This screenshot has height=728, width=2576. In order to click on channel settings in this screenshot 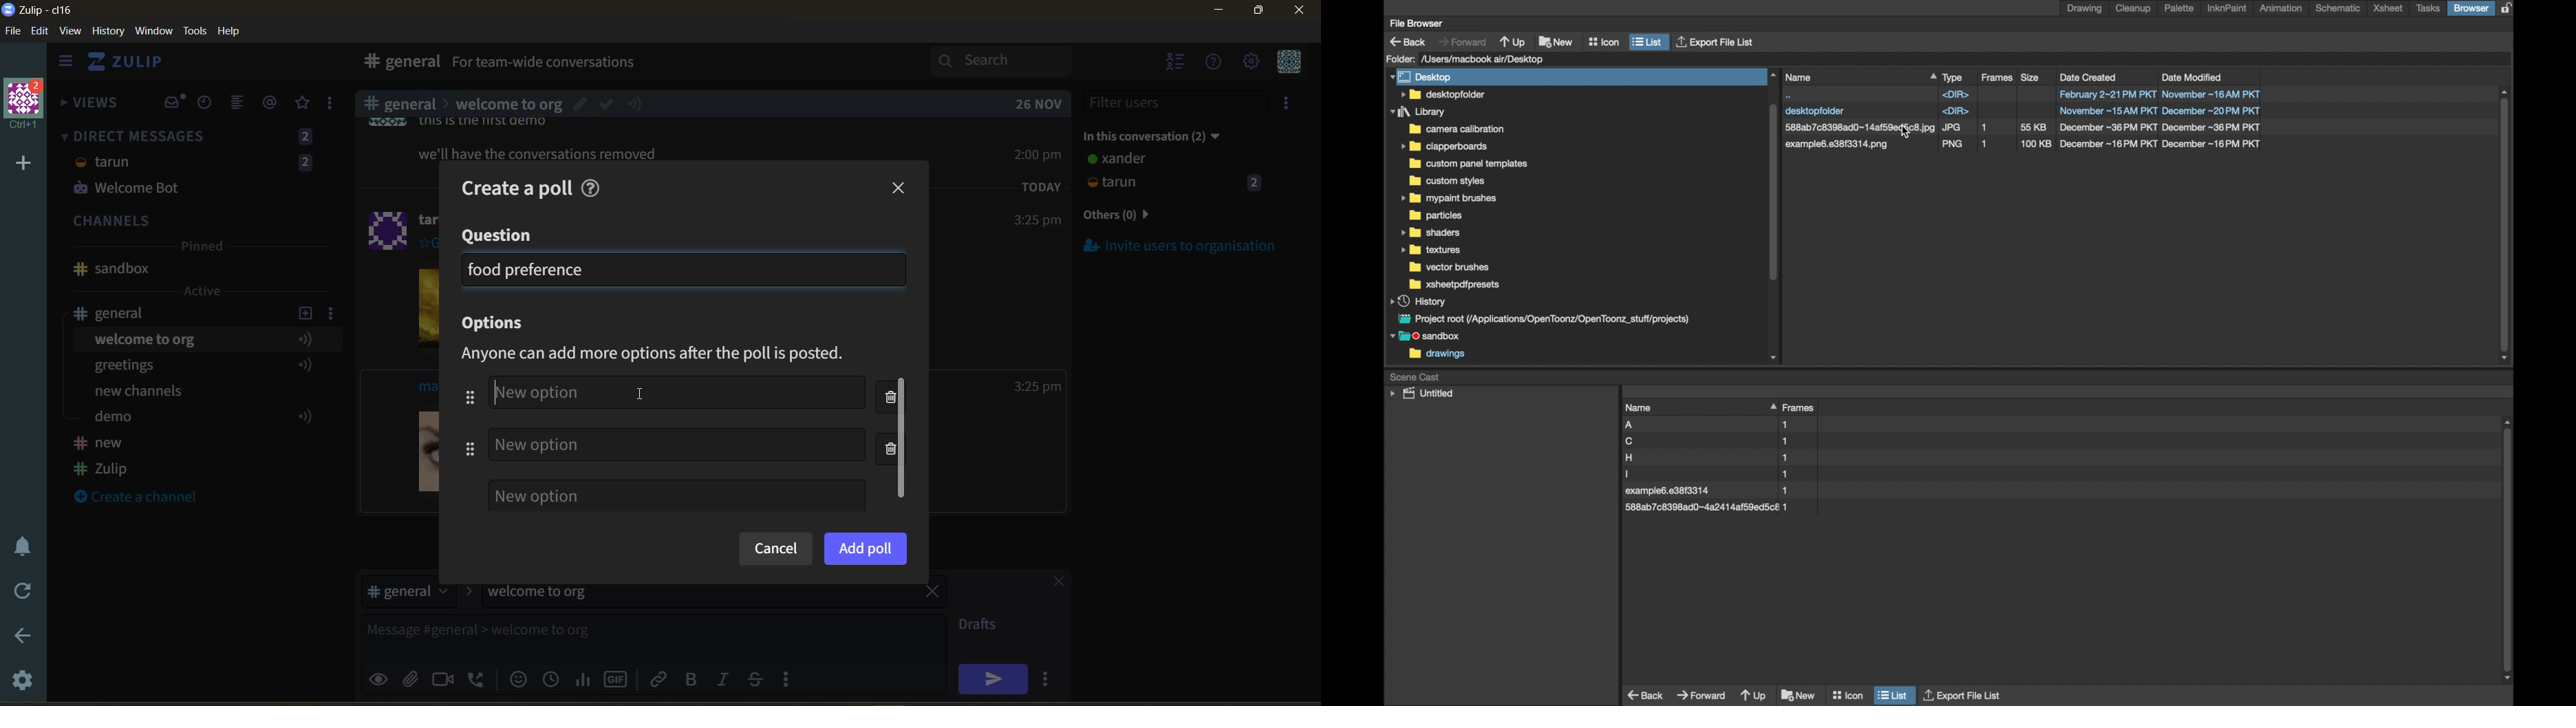, I will do `click(334, 312)`.